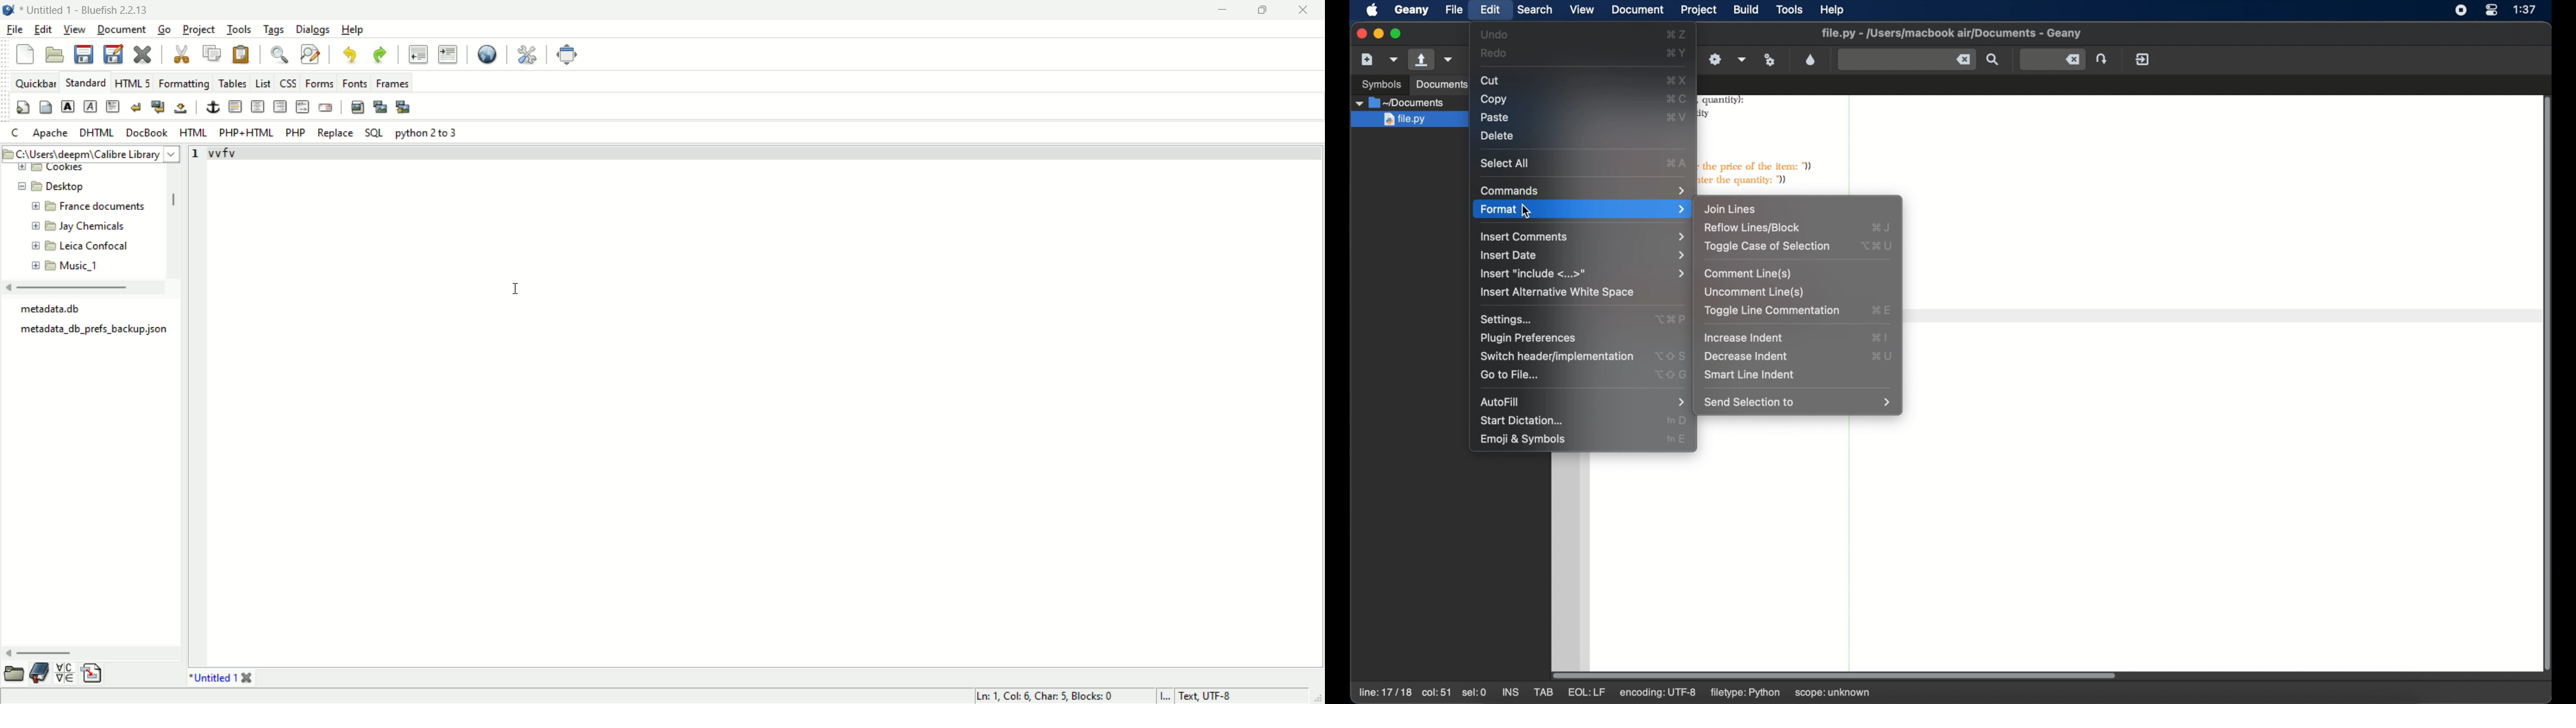  Describe the element at coordinates (1754, 292) in the screenshot. I see `uncomment line` at that location.